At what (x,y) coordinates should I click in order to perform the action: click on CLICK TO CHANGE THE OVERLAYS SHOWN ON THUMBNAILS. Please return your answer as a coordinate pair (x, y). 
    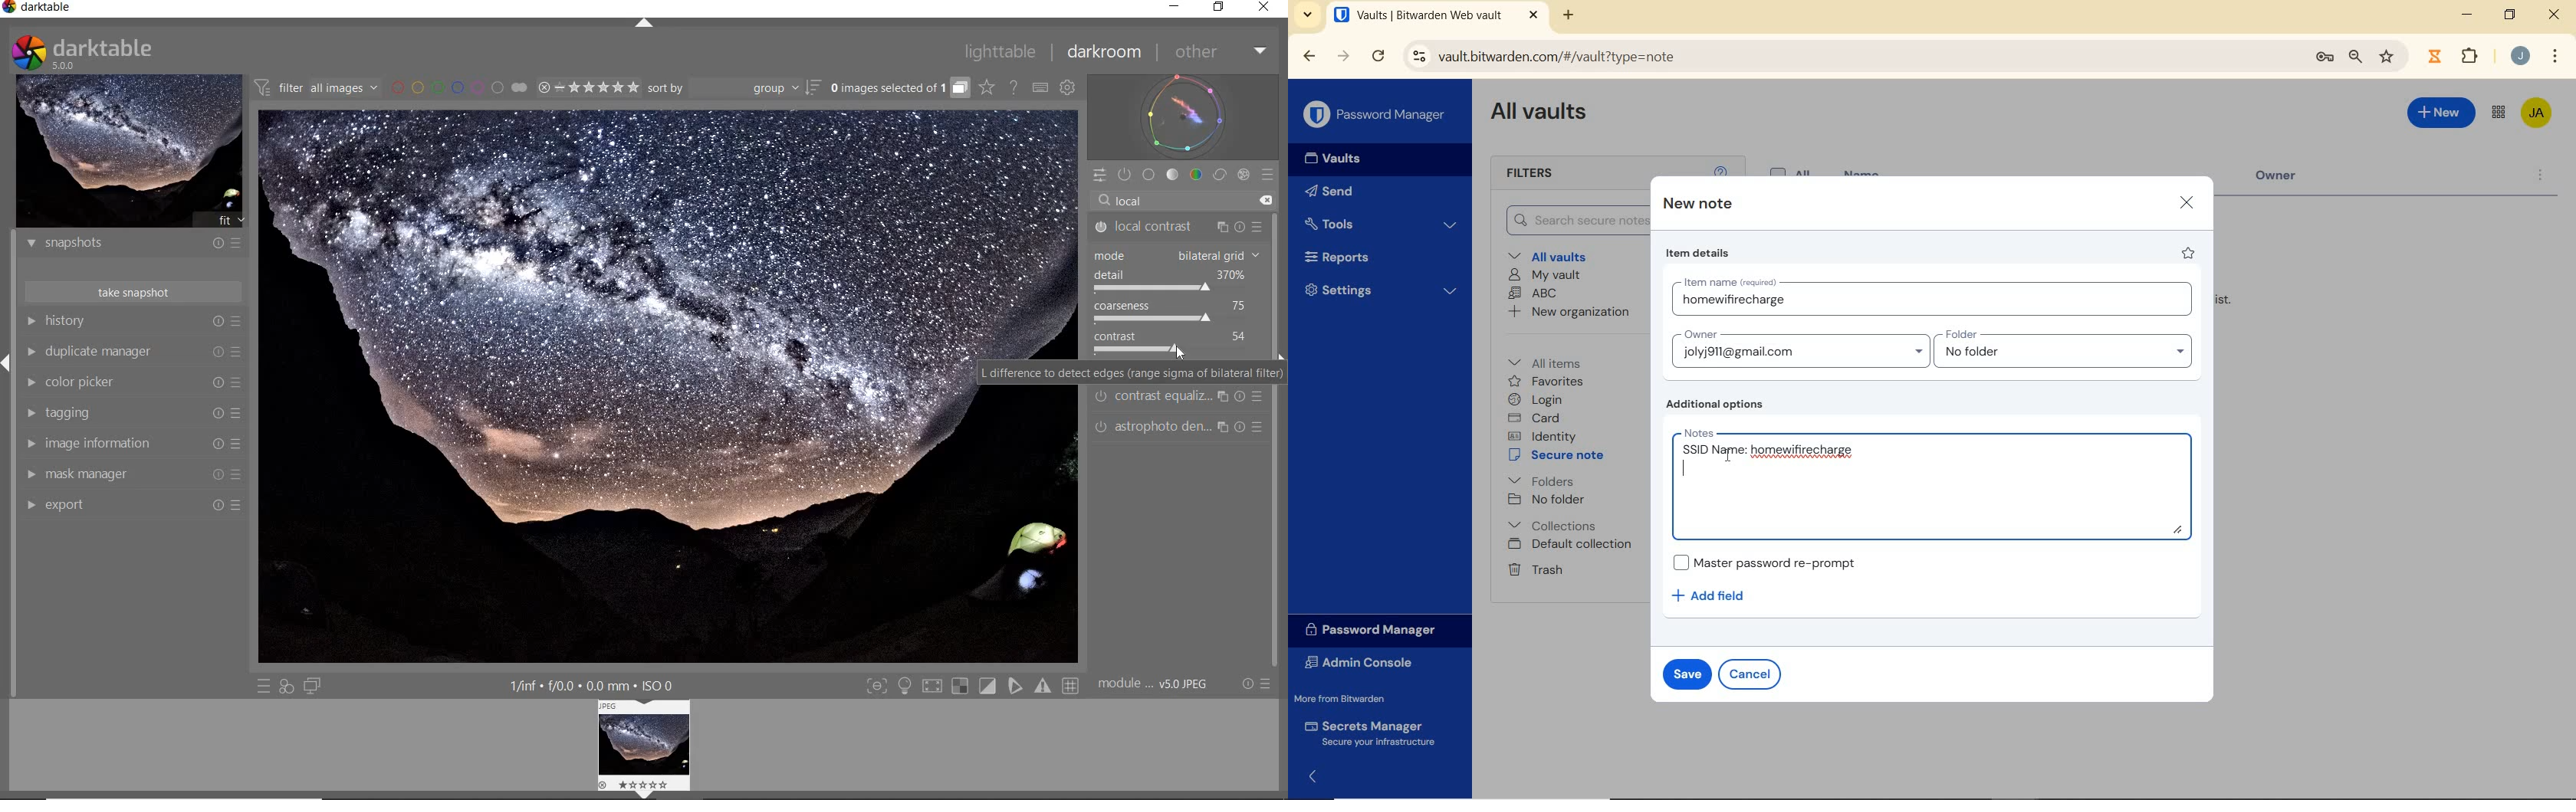
    Looking at the image, I should click on (987, 88).